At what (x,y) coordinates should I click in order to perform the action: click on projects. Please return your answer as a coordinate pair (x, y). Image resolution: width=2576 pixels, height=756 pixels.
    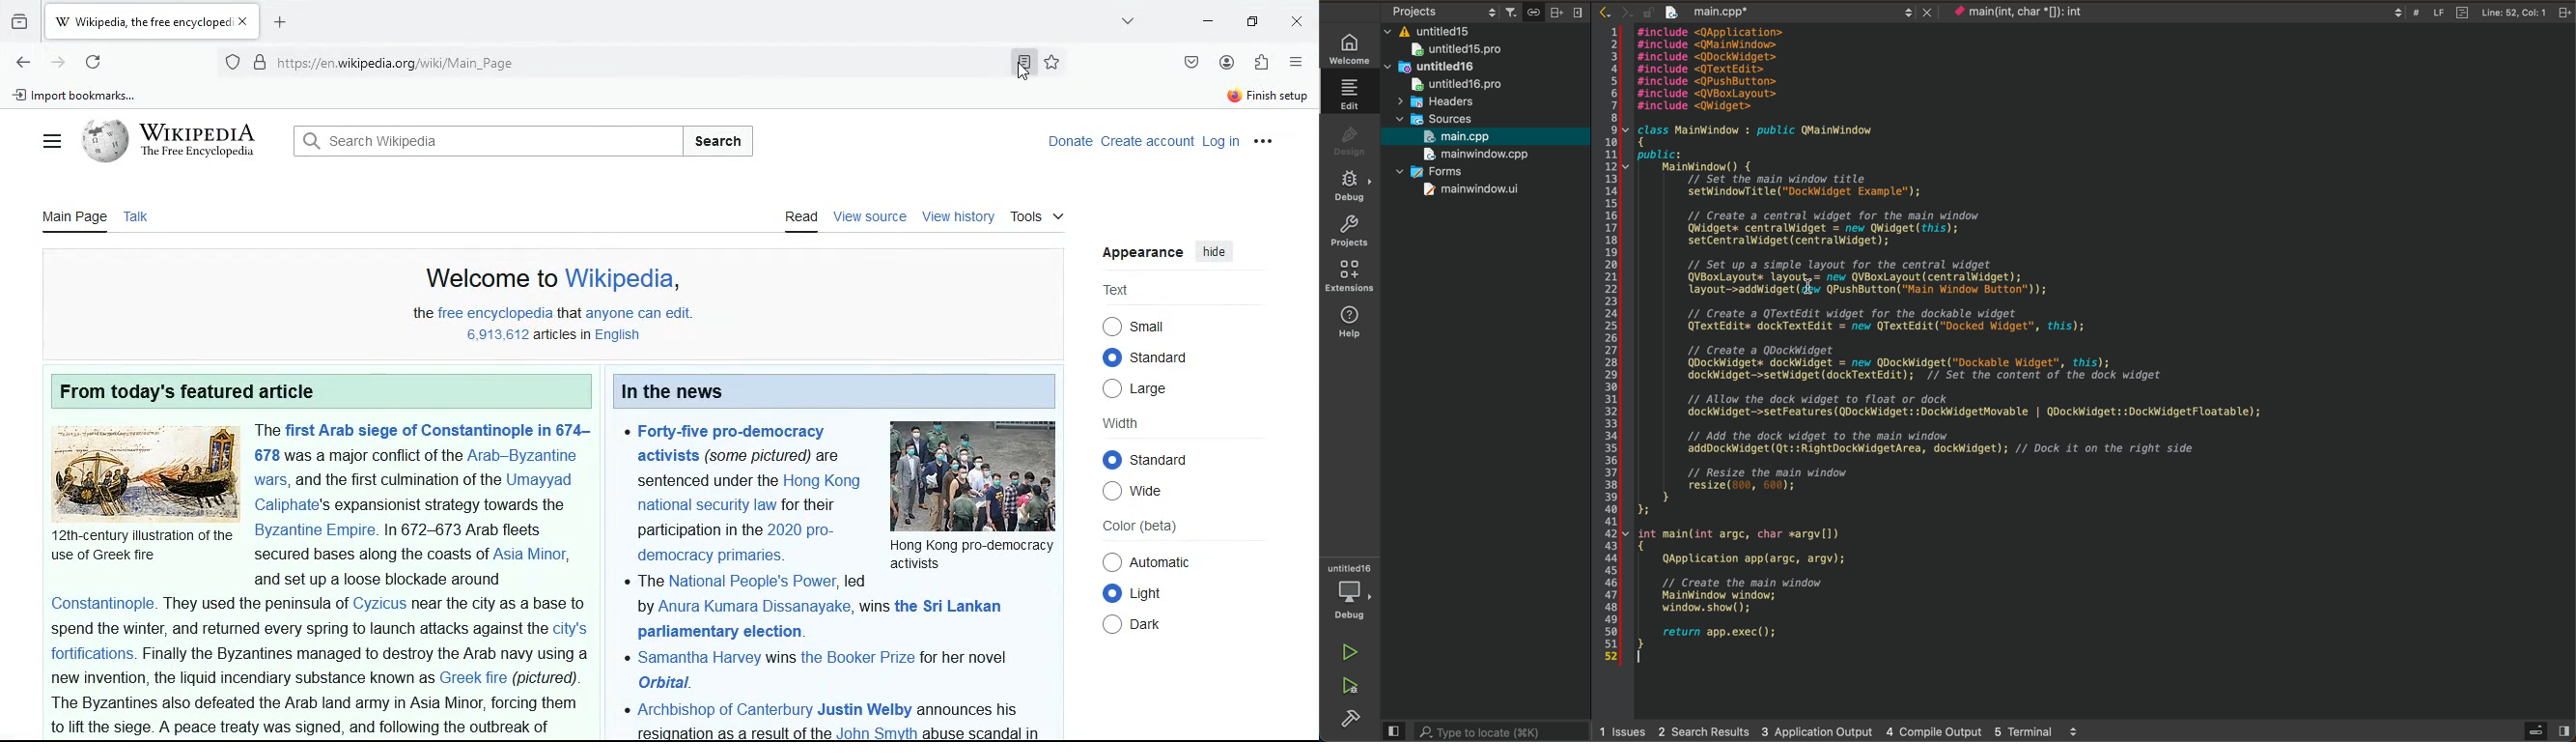
    Looking at the image, I should click on (1349, 229).